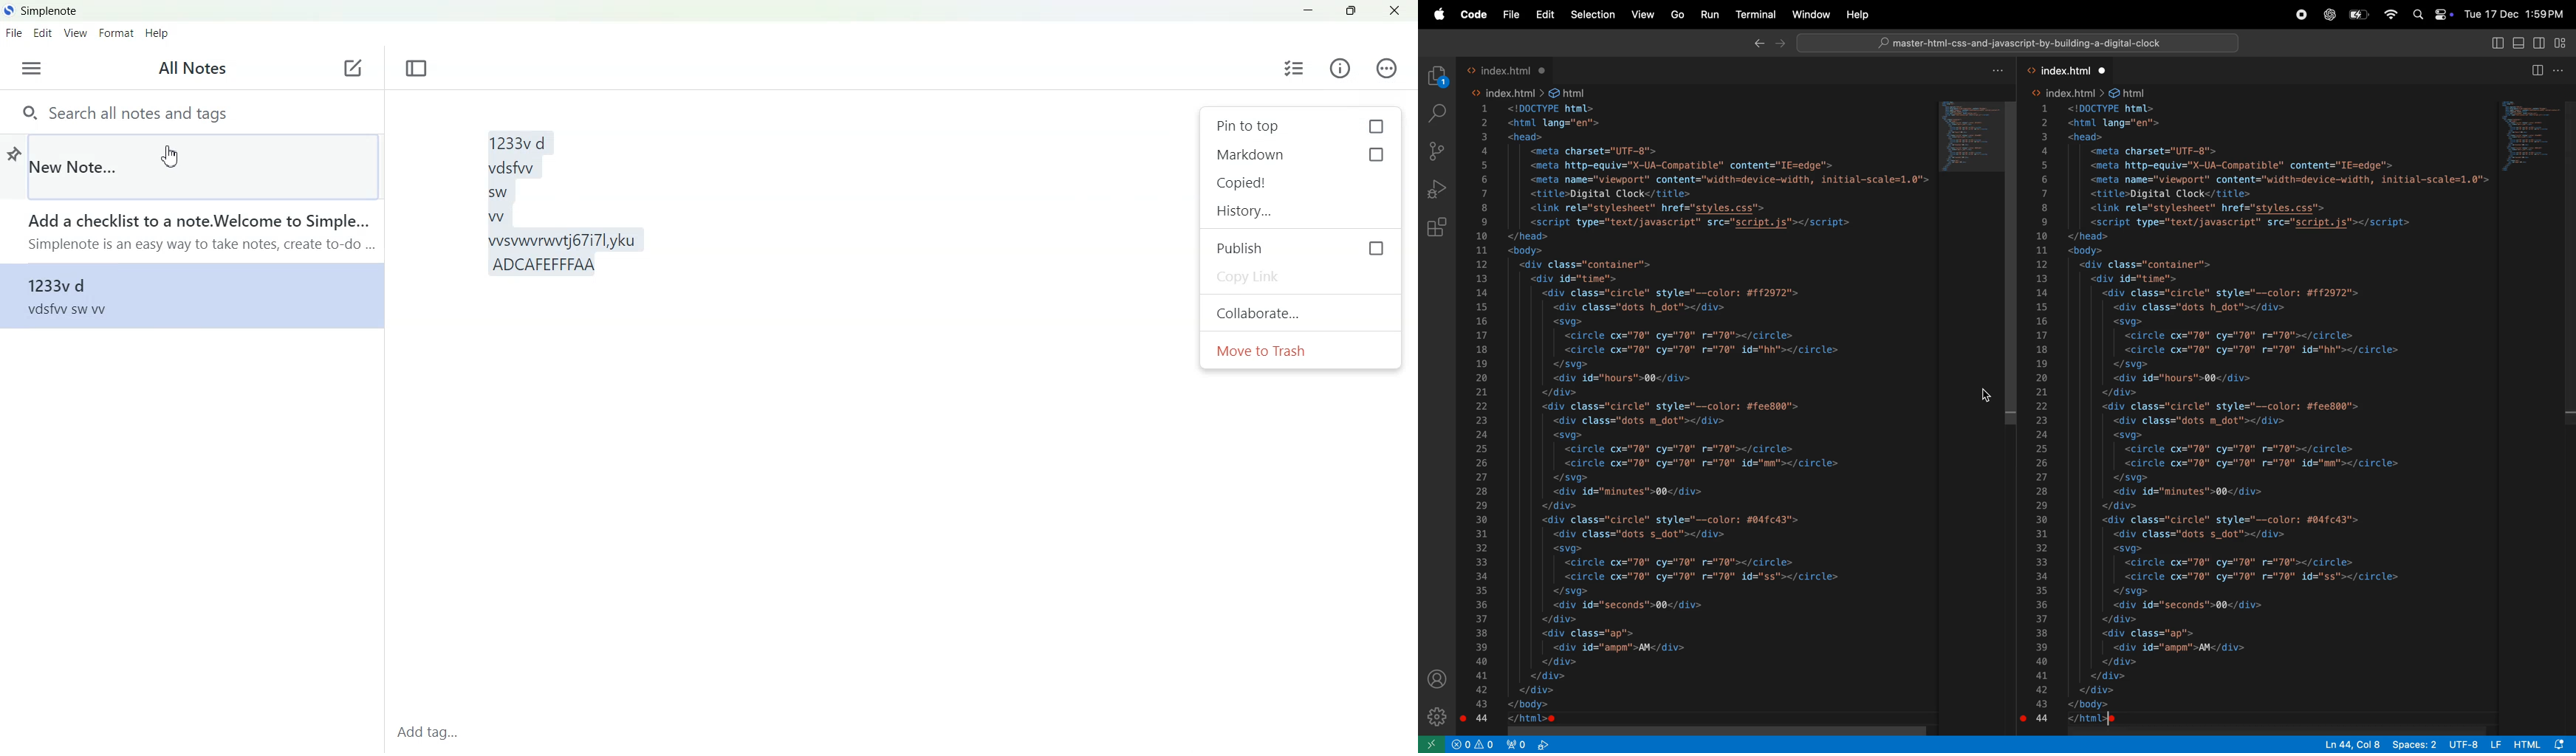  I want to click on file, so click(1511, 15).